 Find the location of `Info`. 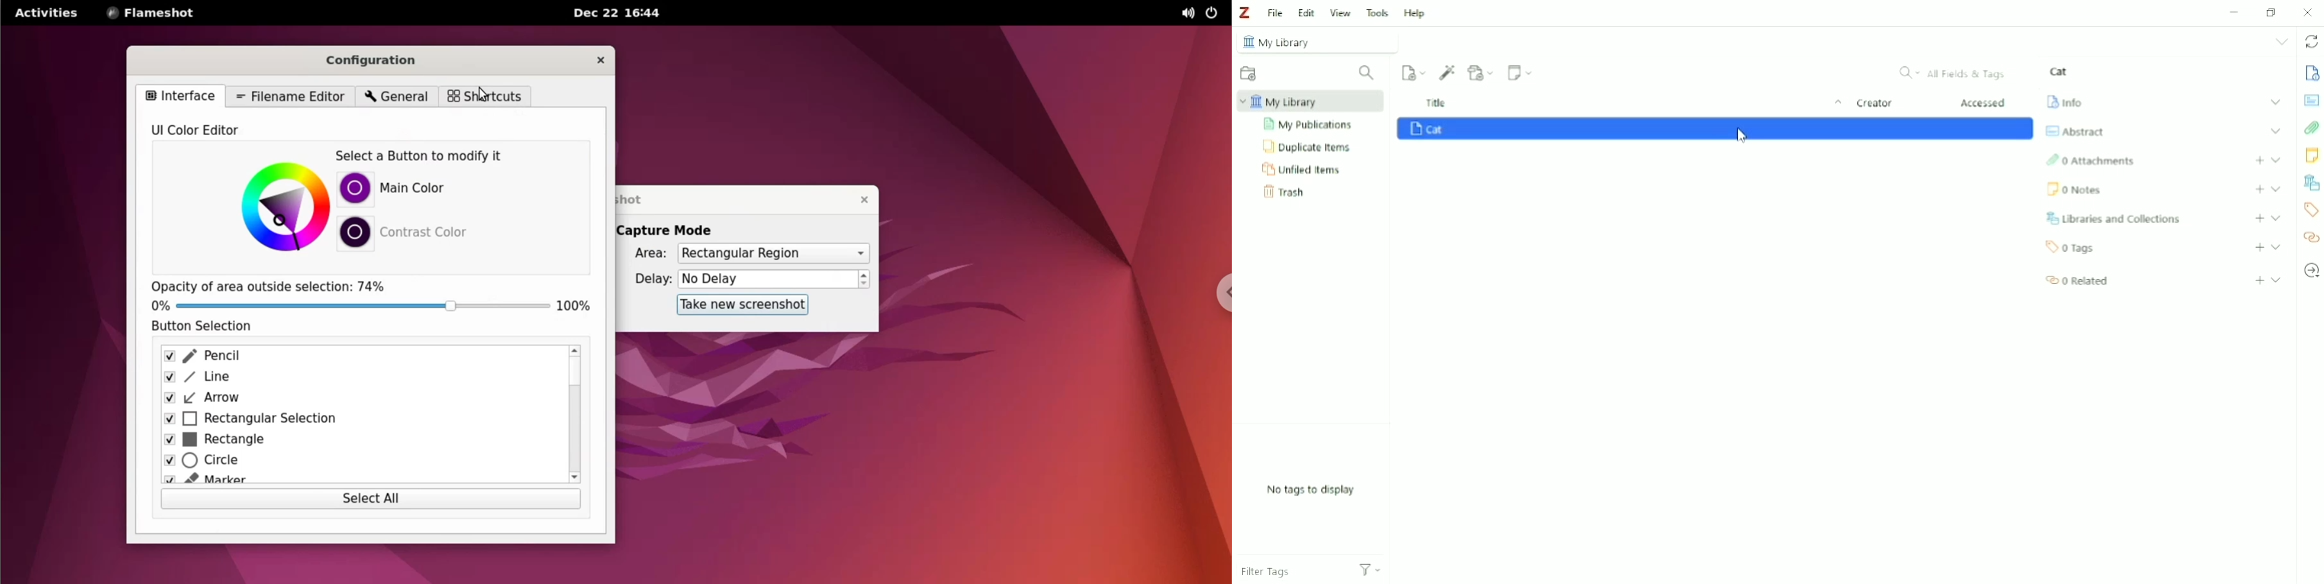

Info is located at coordinates (2311, 72).